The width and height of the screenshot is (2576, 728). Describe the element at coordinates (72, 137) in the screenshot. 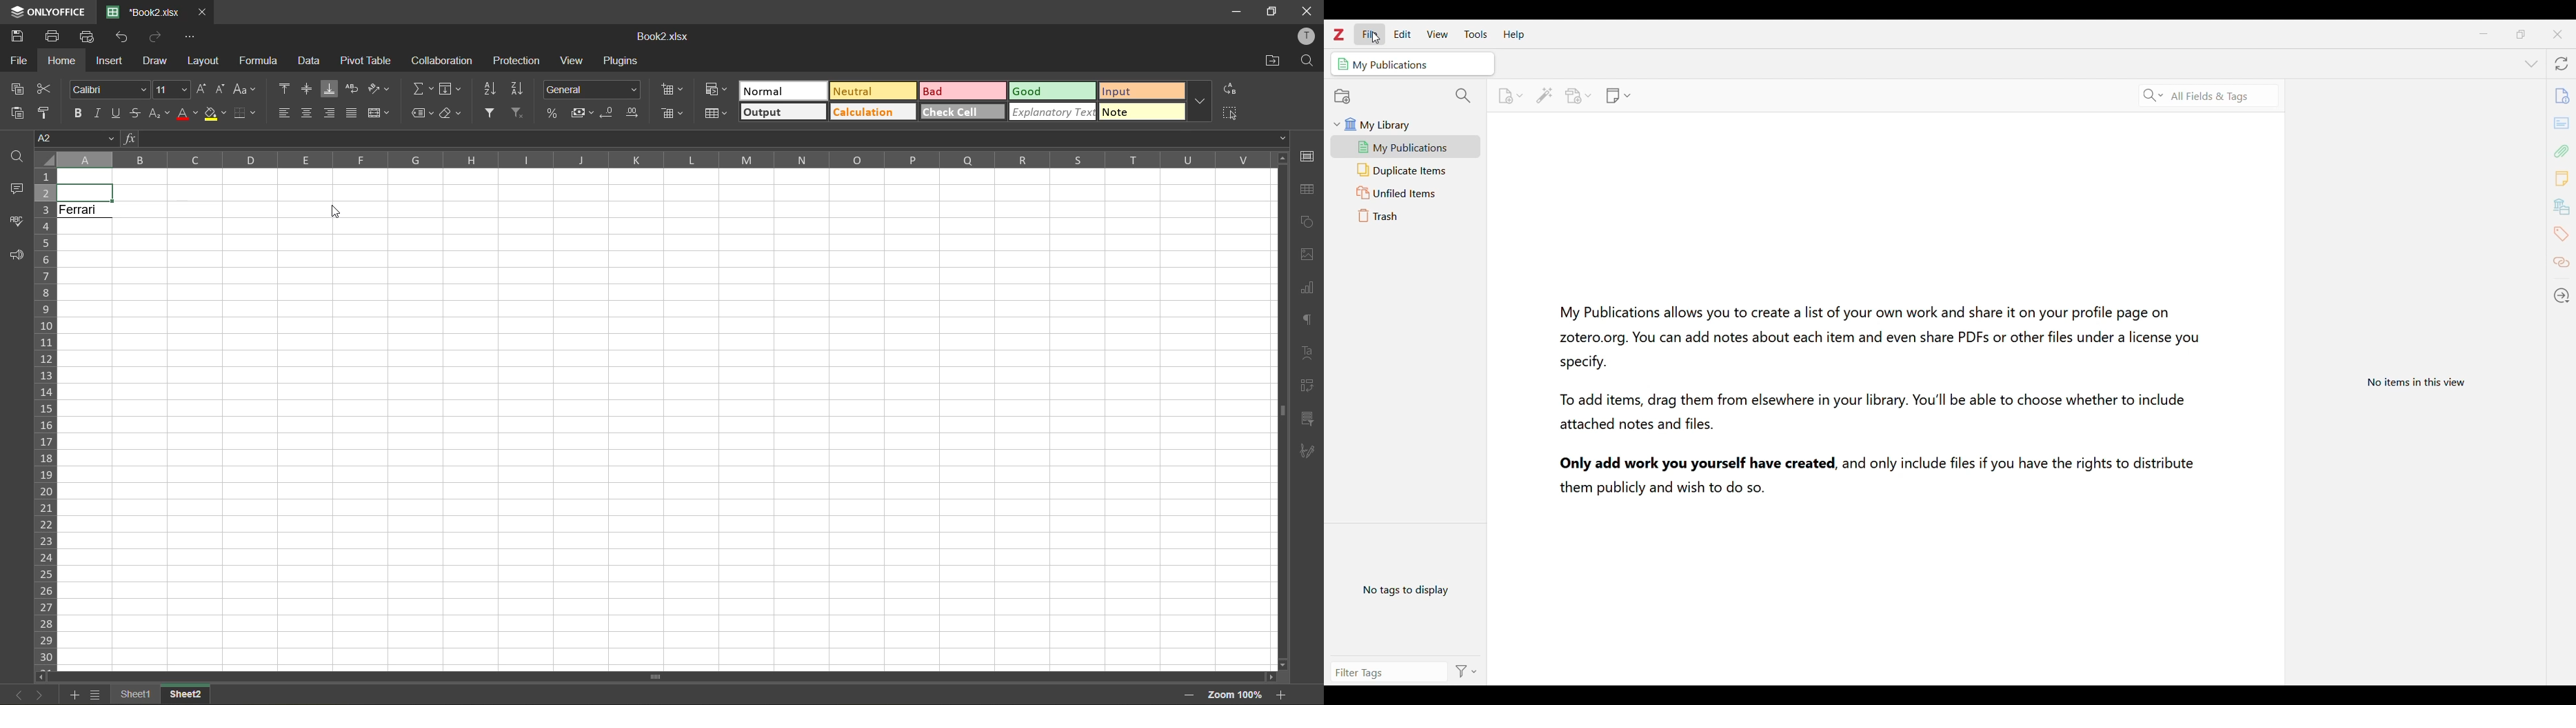

I see `cell address` at that location.